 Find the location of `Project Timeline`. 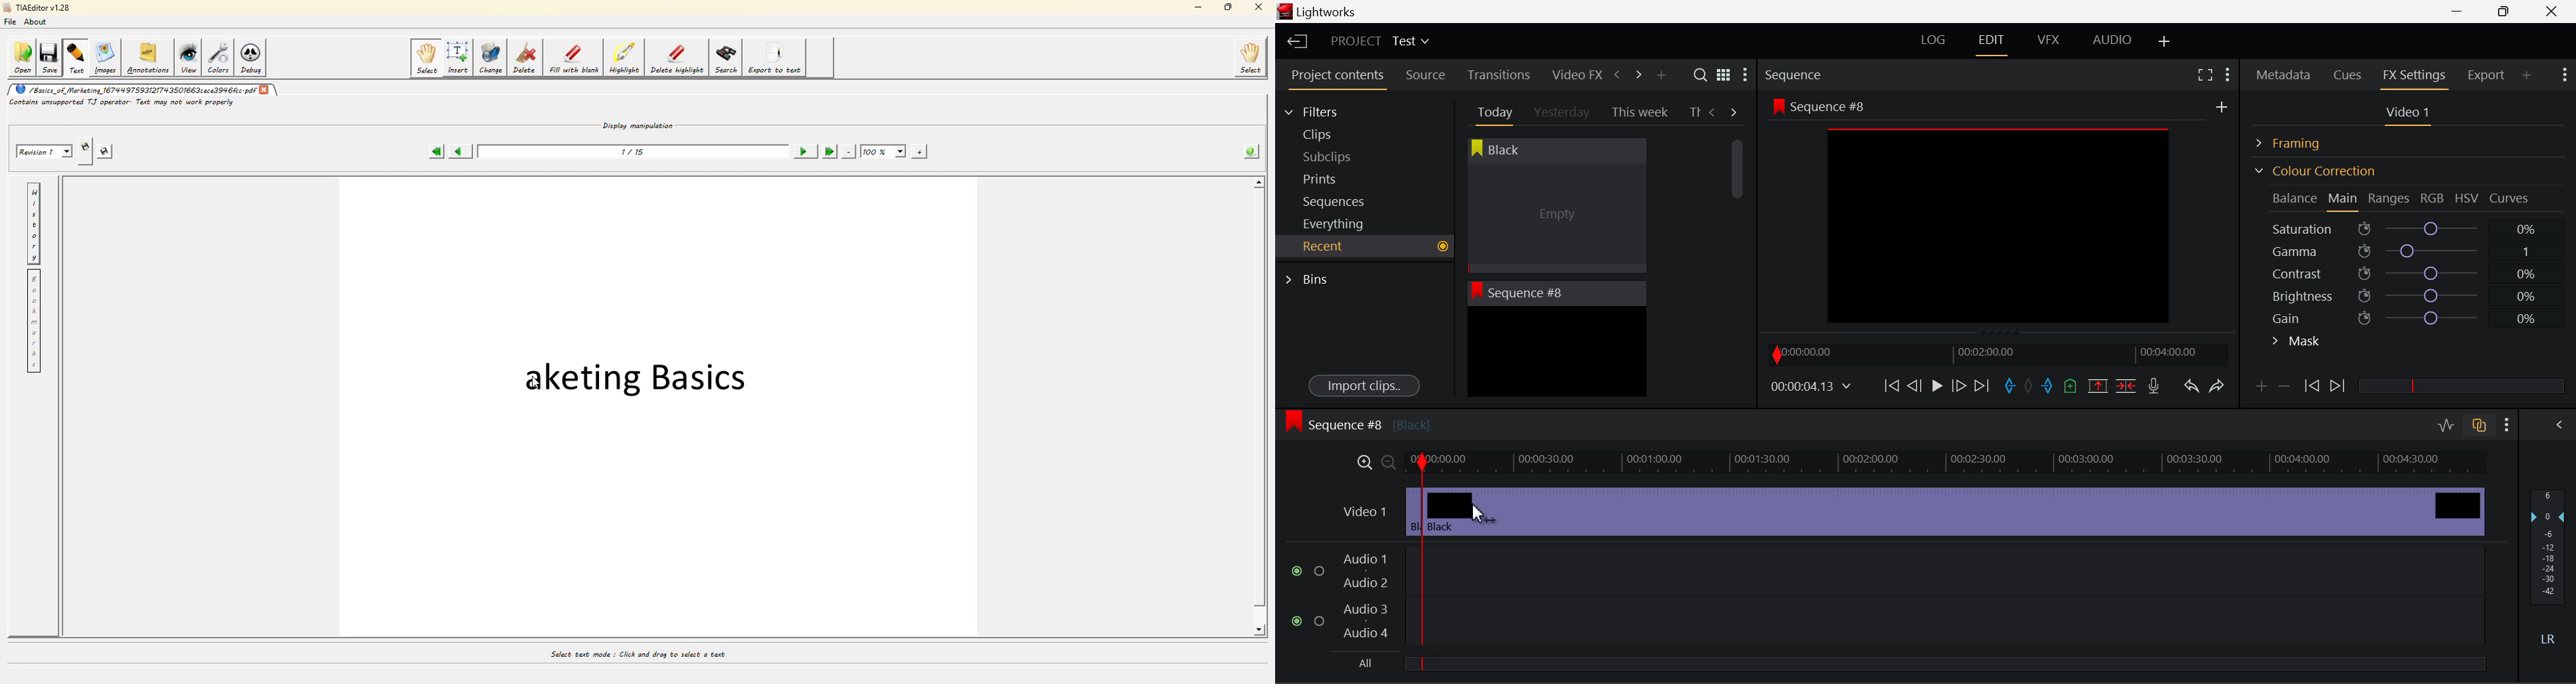

Project Timeline is located at coordinates (1946, 463).